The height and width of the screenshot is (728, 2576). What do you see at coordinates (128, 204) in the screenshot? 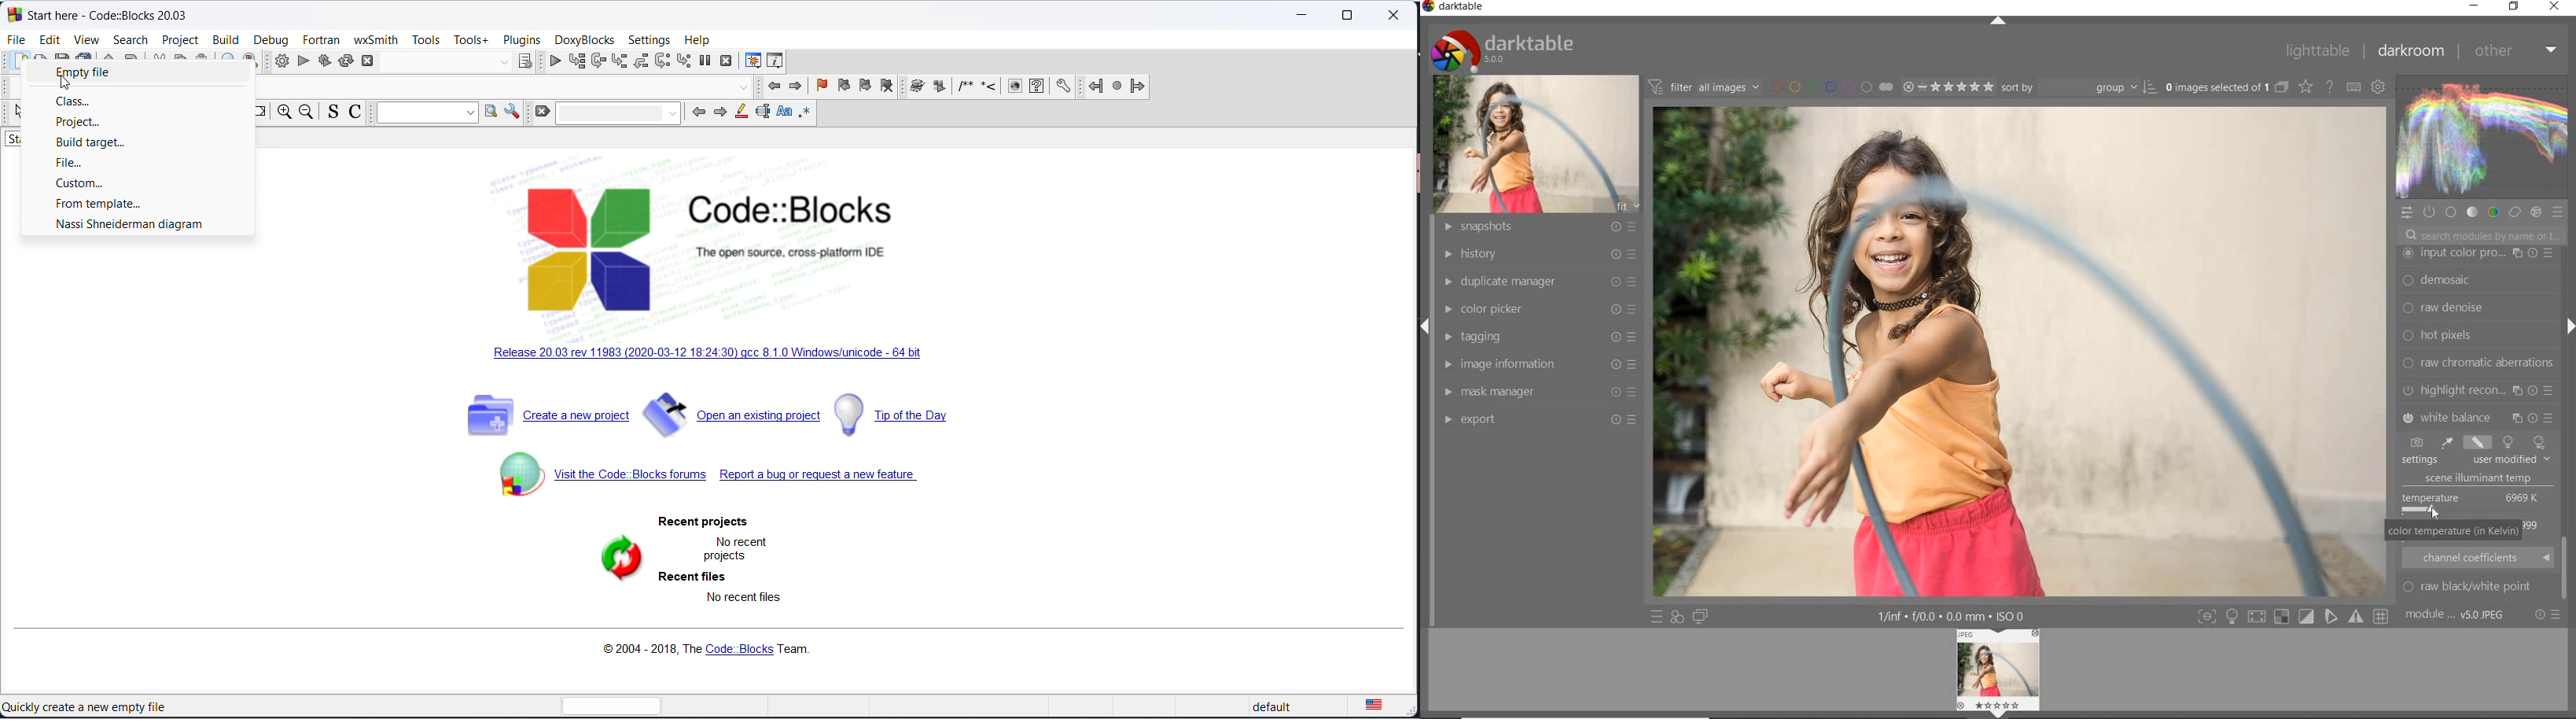
I see `from template` at bounding box center [128, 204].